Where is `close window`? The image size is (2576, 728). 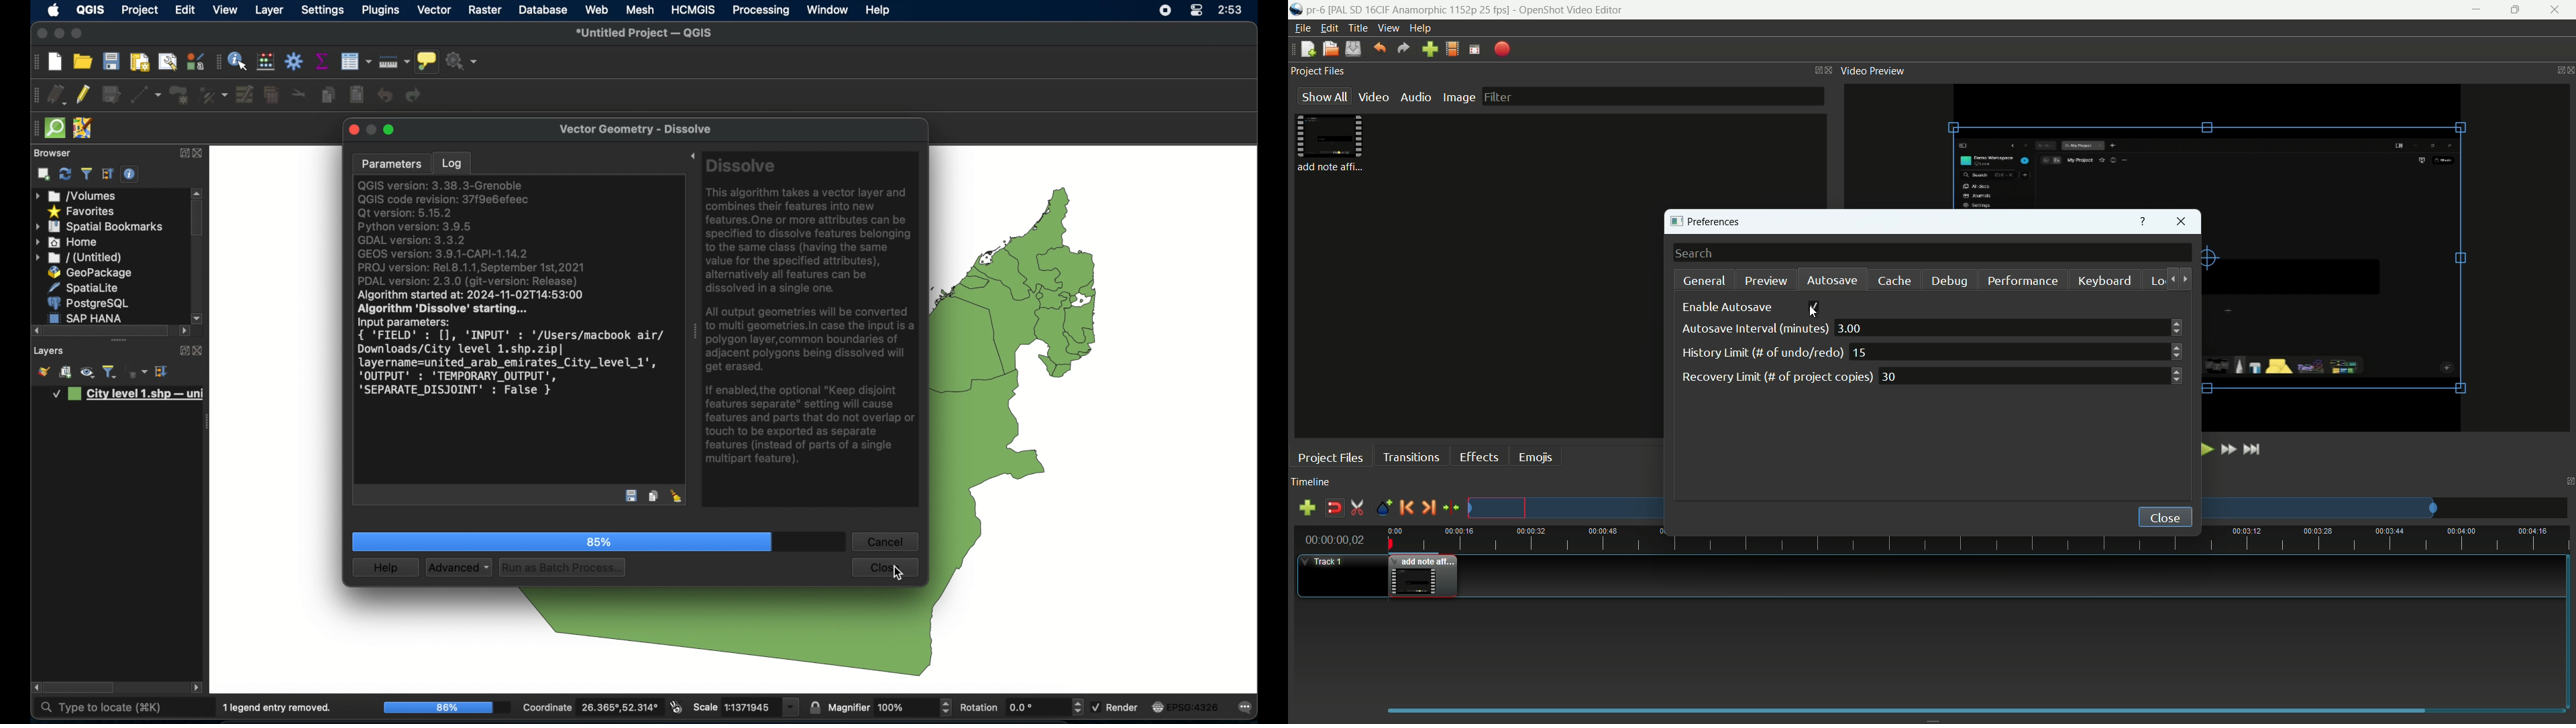
close window is located at coordinates (2181, 221).